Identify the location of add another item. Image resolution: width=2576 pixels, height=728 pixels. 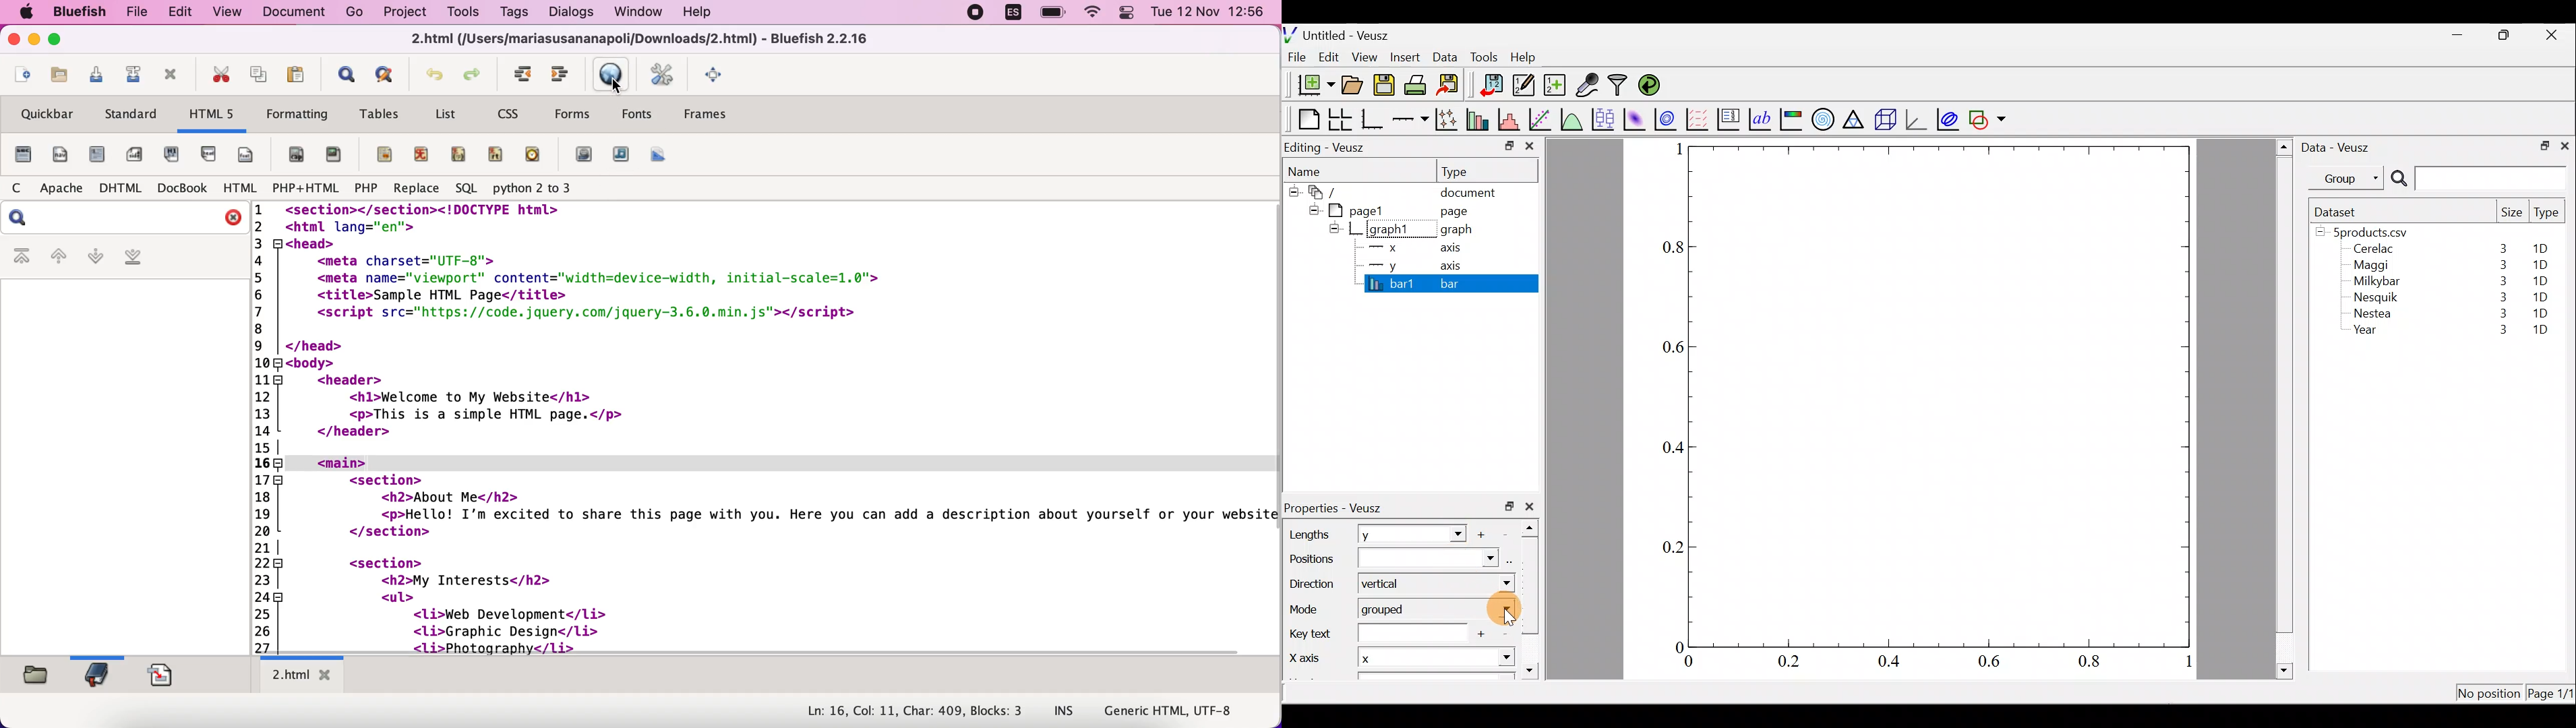
(1484, 634).